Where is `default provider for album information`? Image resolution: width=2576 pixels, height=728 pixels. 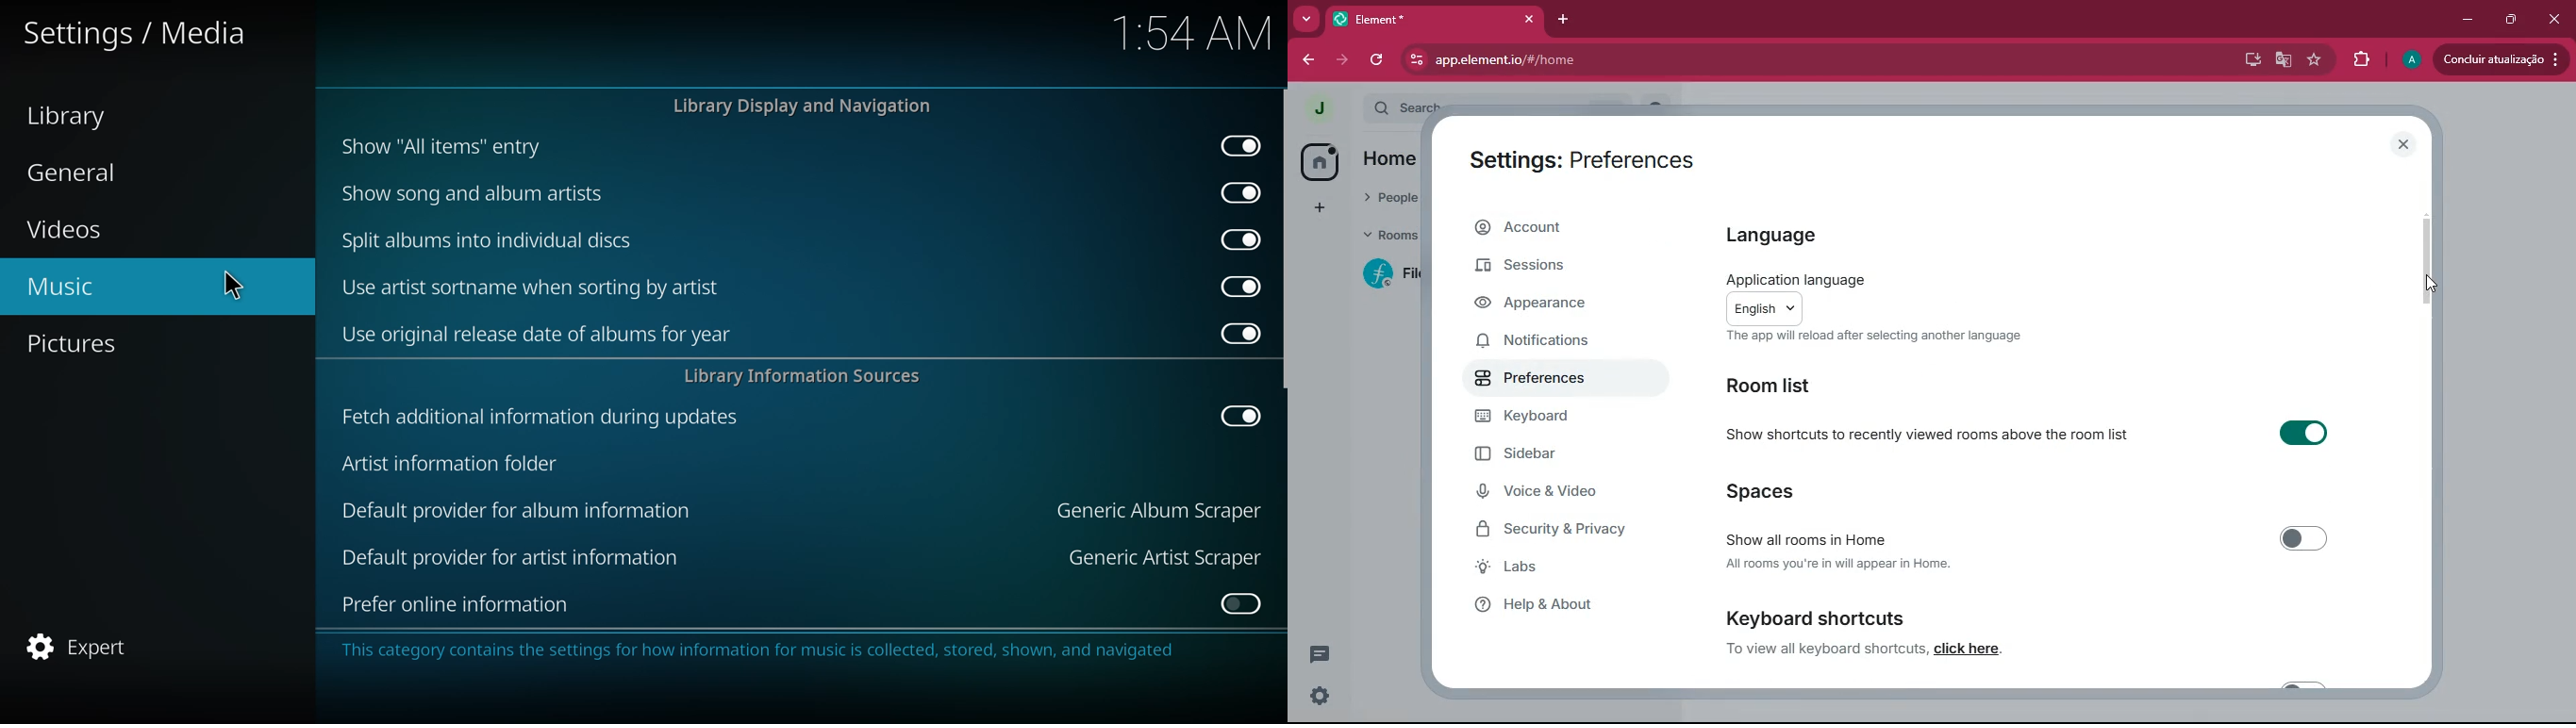 default provider for album information is located at coordinates (518, 512).